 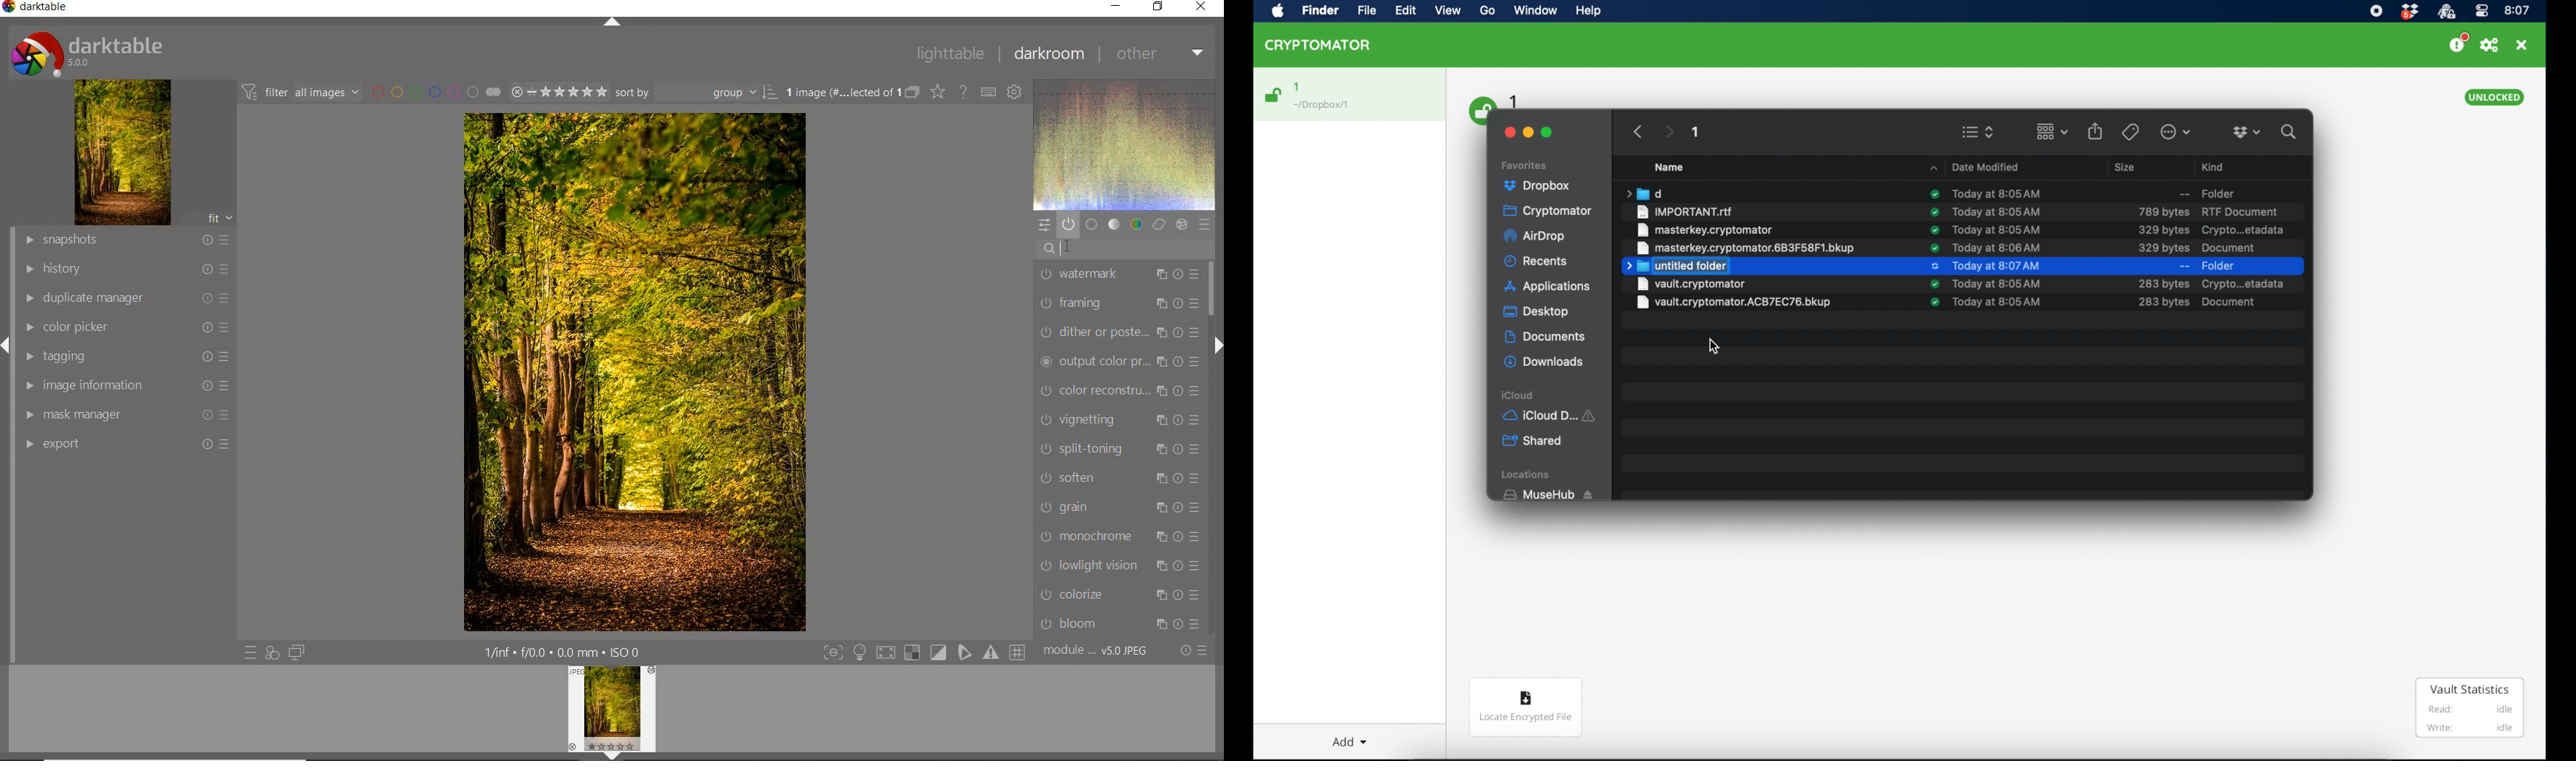 What do you see at coordinates (1934, 285) in the screenshot?
I see `synced` at bounding box center [1934, 285].